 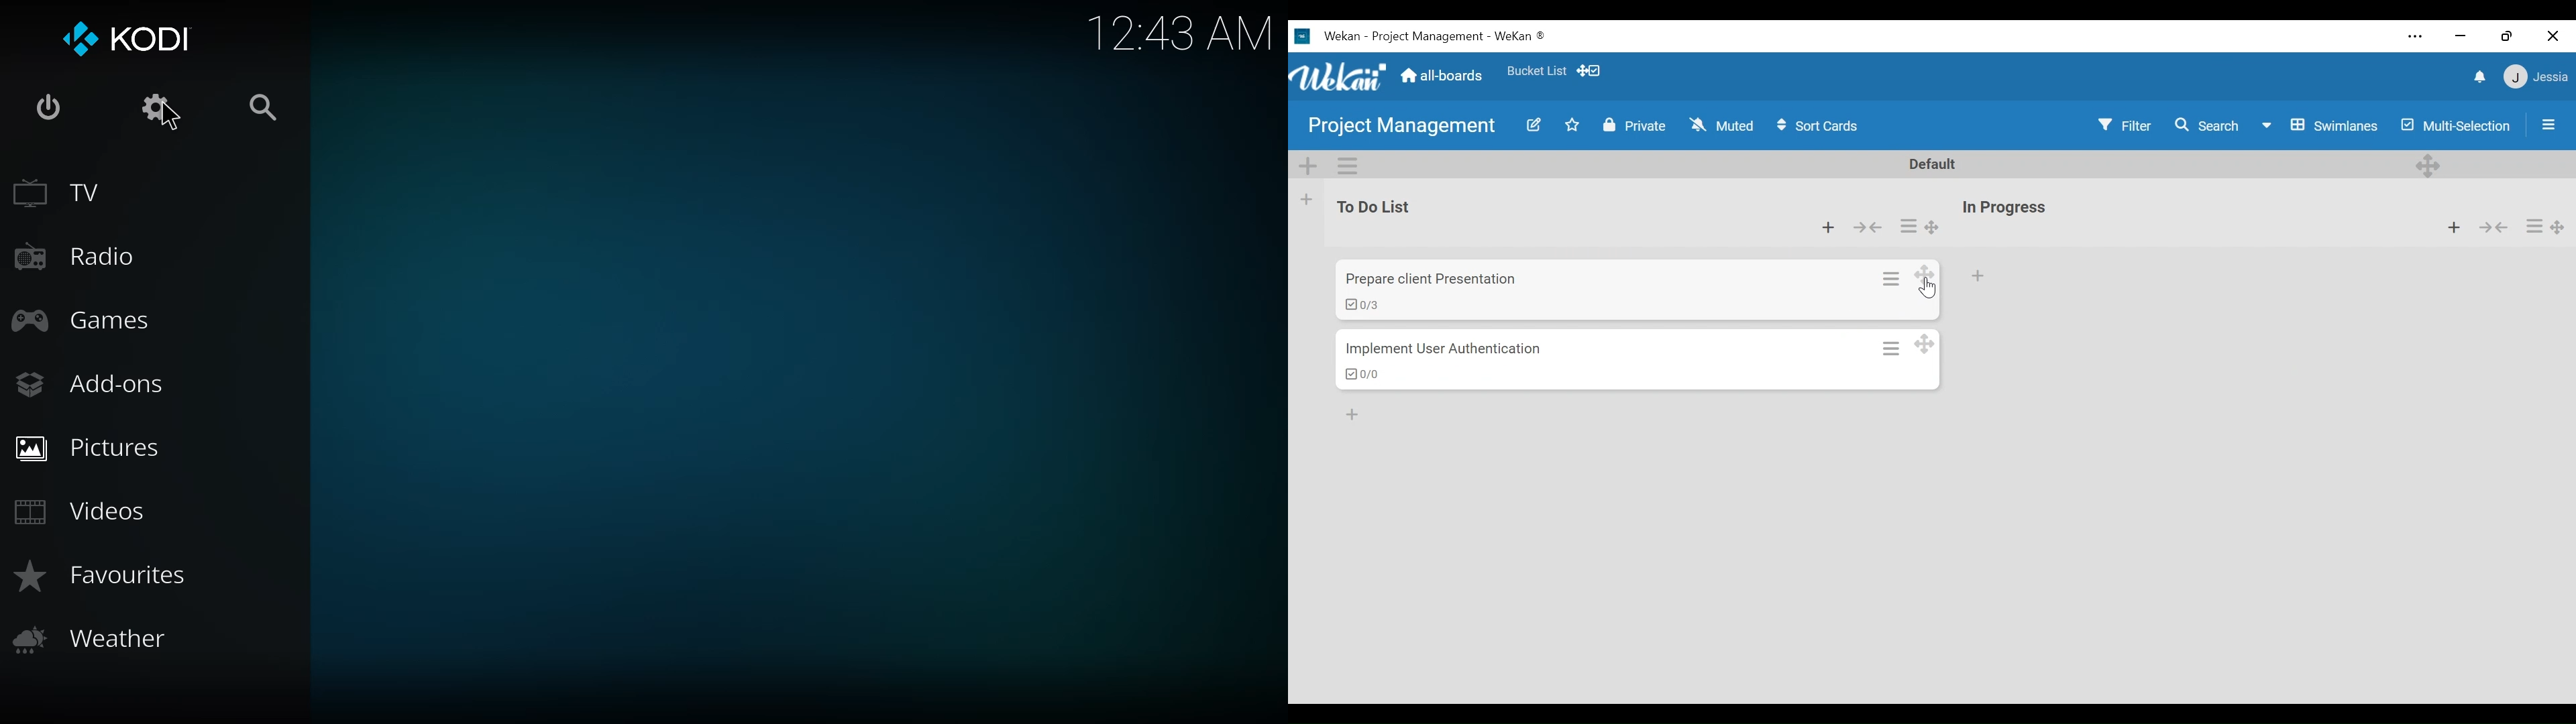 I want to click on power, so click(x=51, y=110).